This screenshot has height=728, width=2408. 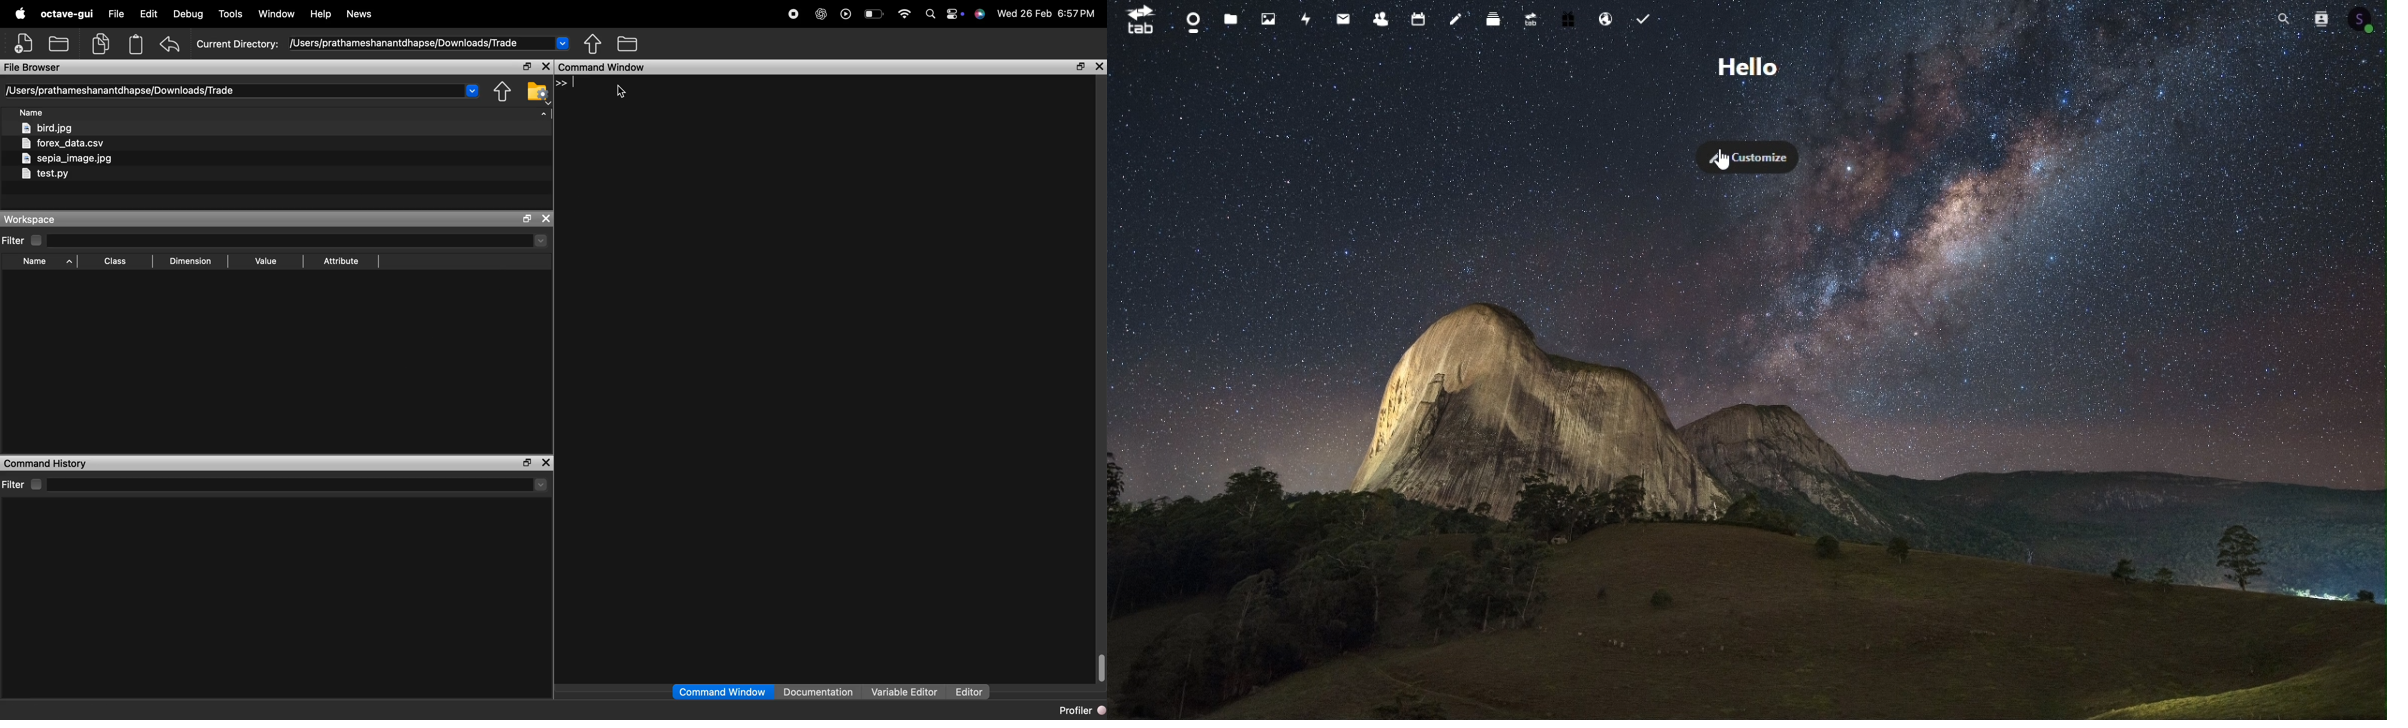 I want to click on select directory, so click(x=299, y=241).